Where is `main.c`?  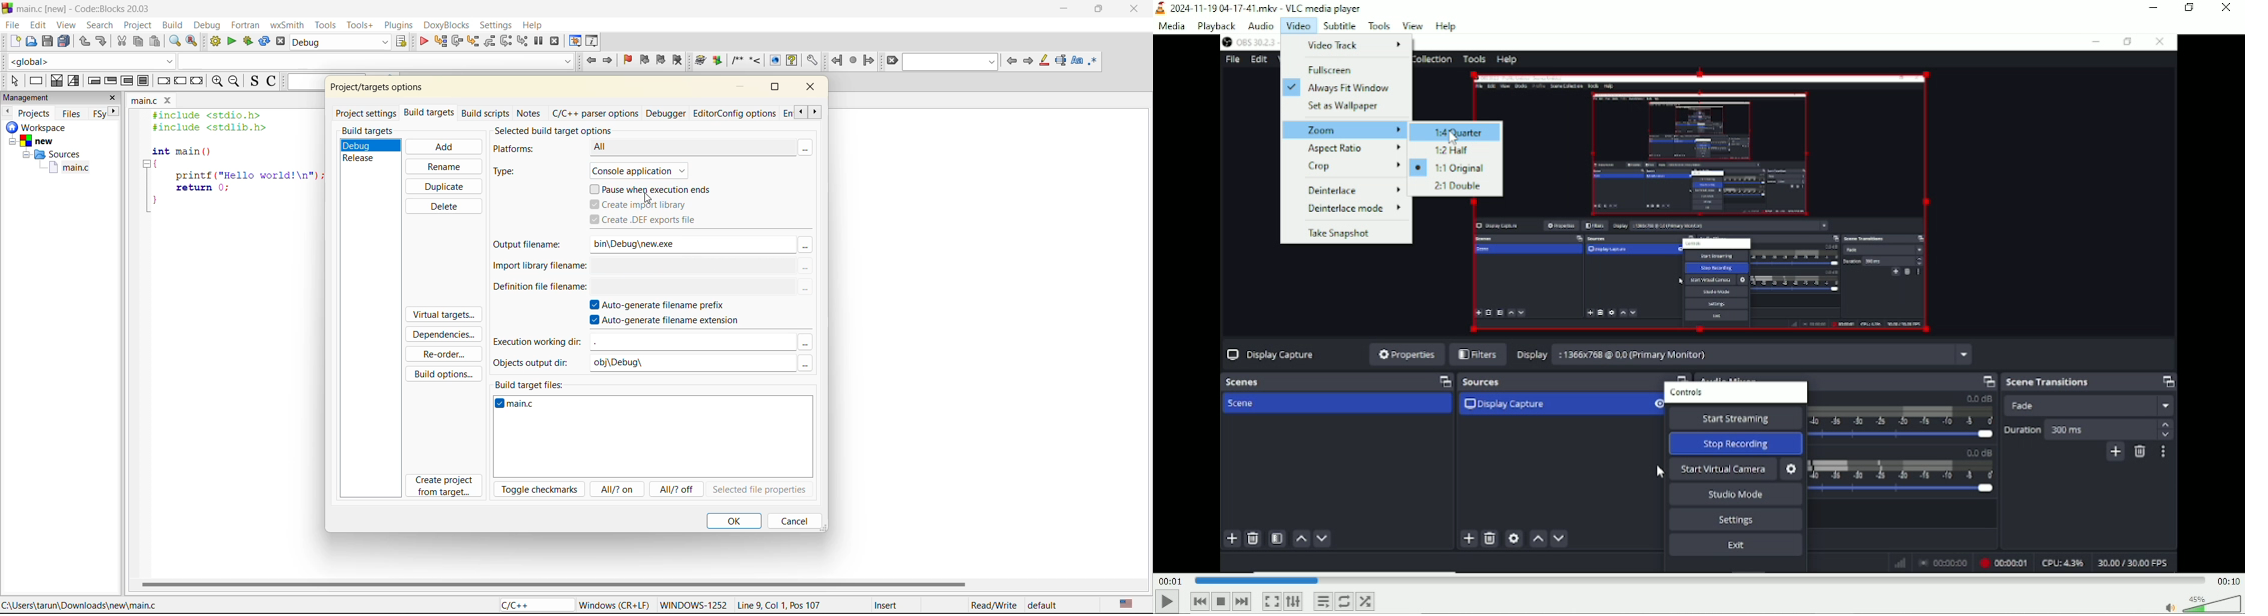 main.c is located at coordinates (72, 169).